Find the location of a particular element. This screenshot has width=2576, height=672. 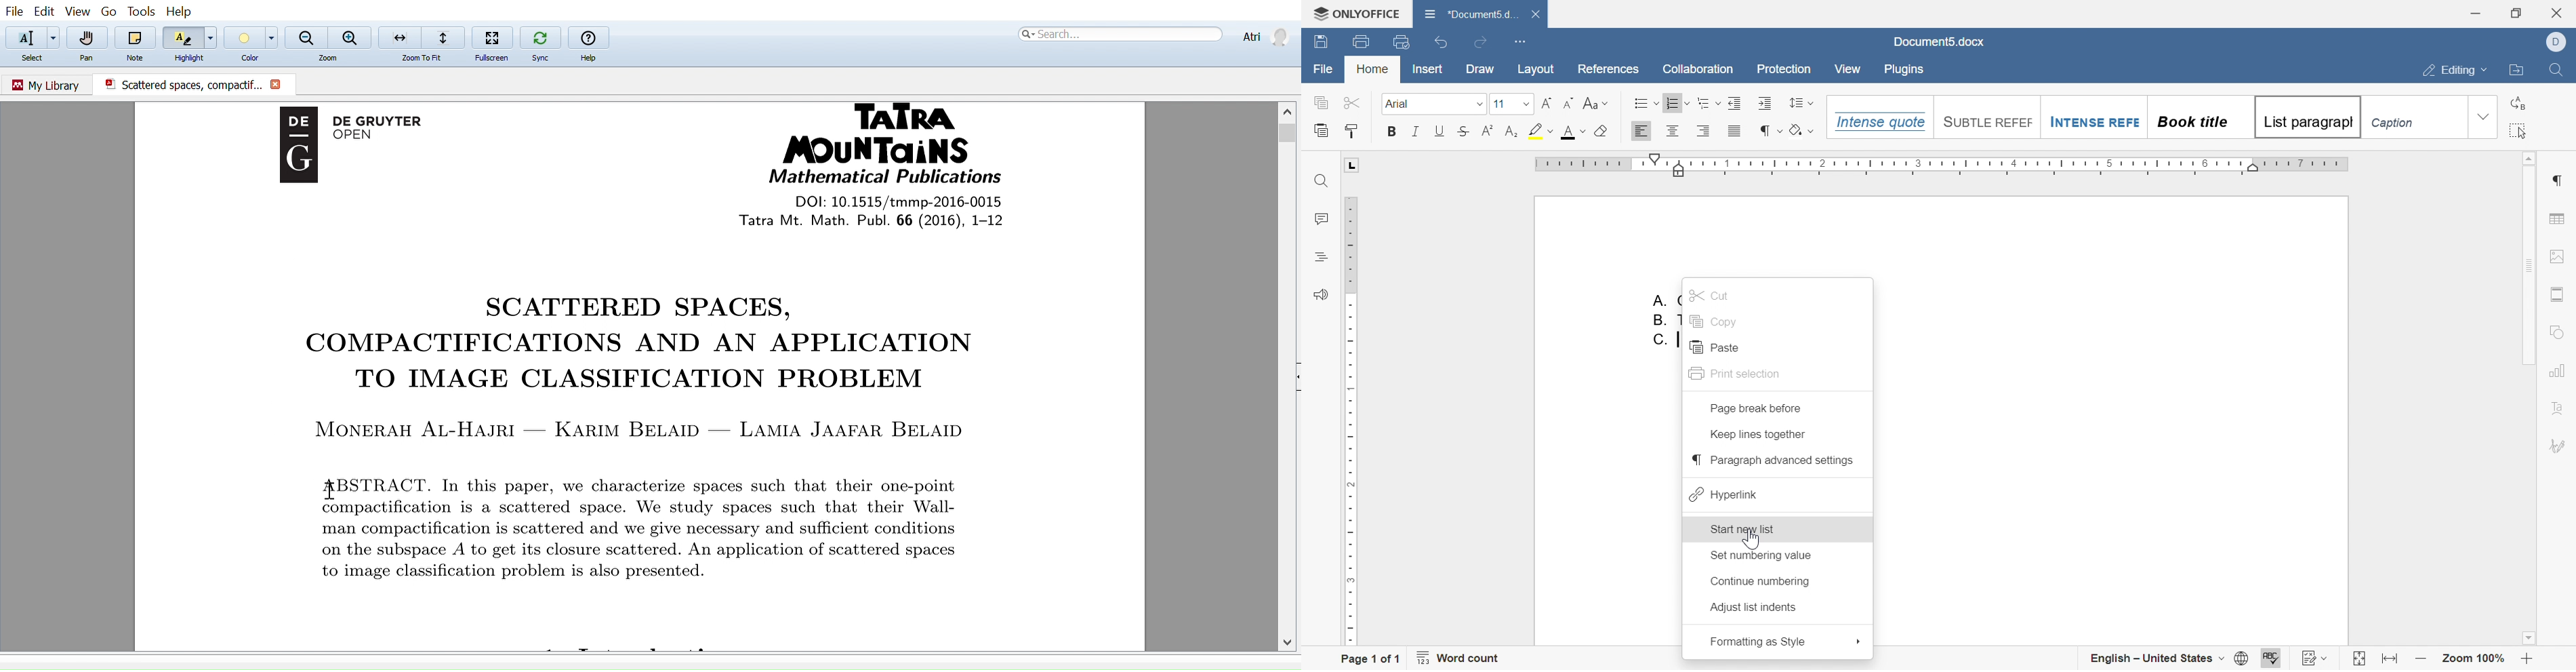

save is located at coordinates (1323, 42).